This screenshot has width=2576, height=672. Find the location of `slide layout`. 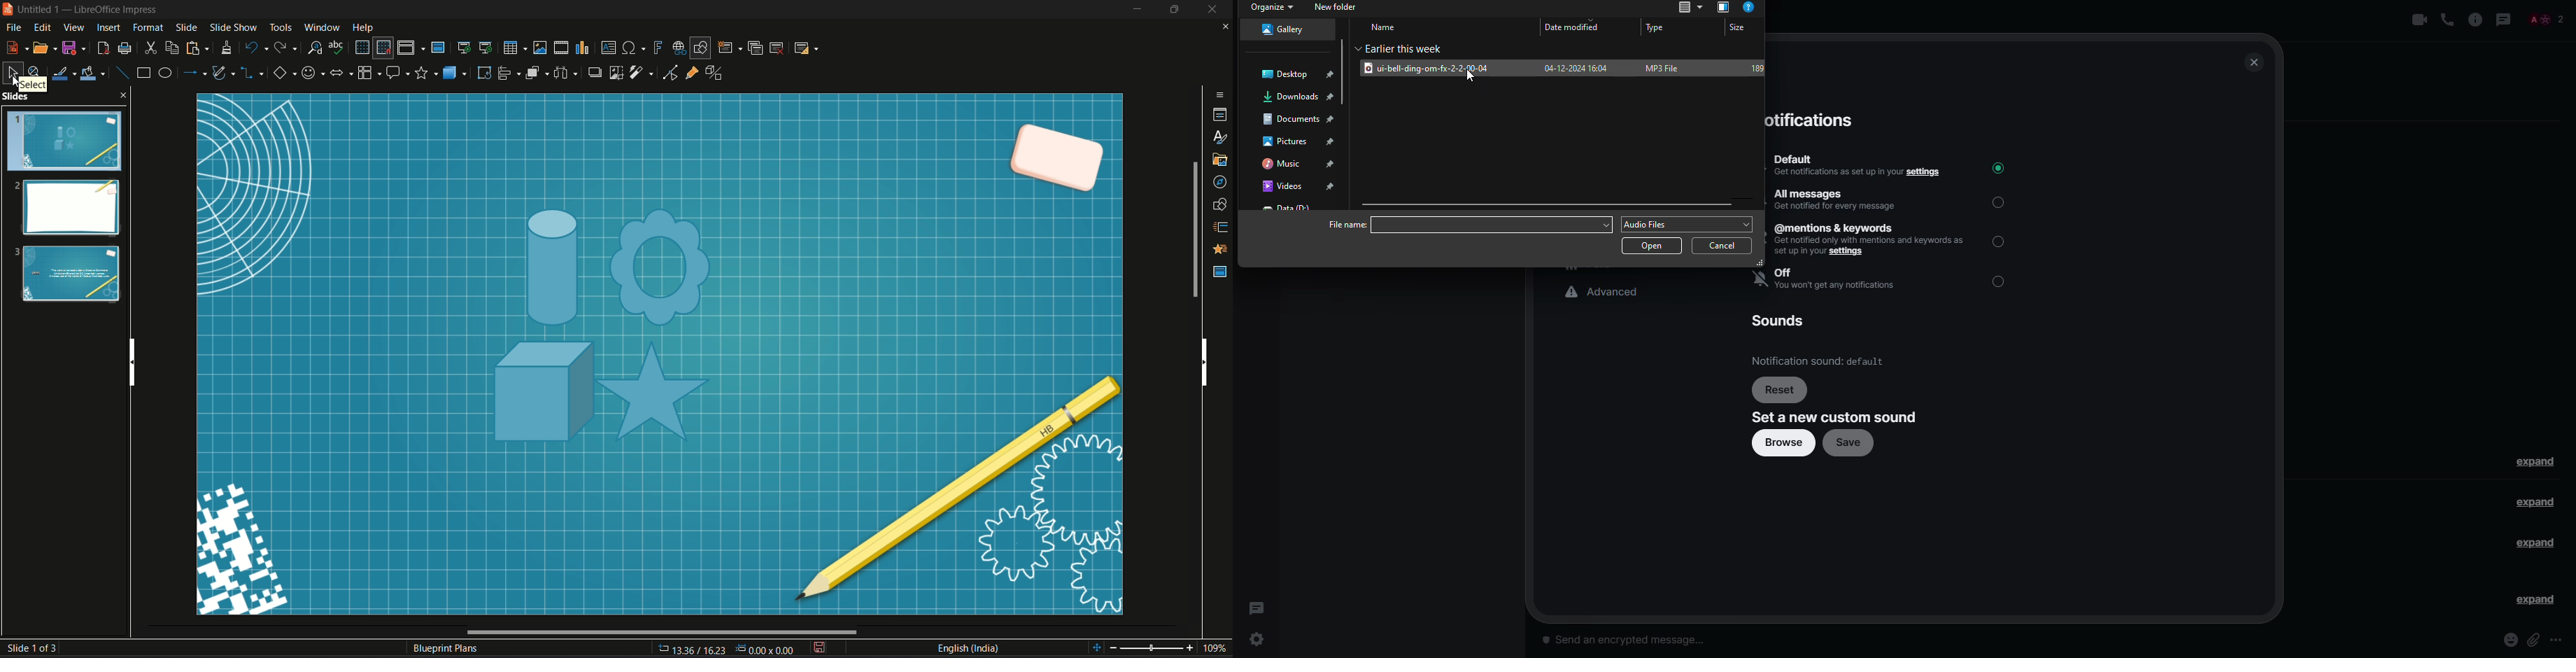

slide layout is located at coordinates (805, 48).